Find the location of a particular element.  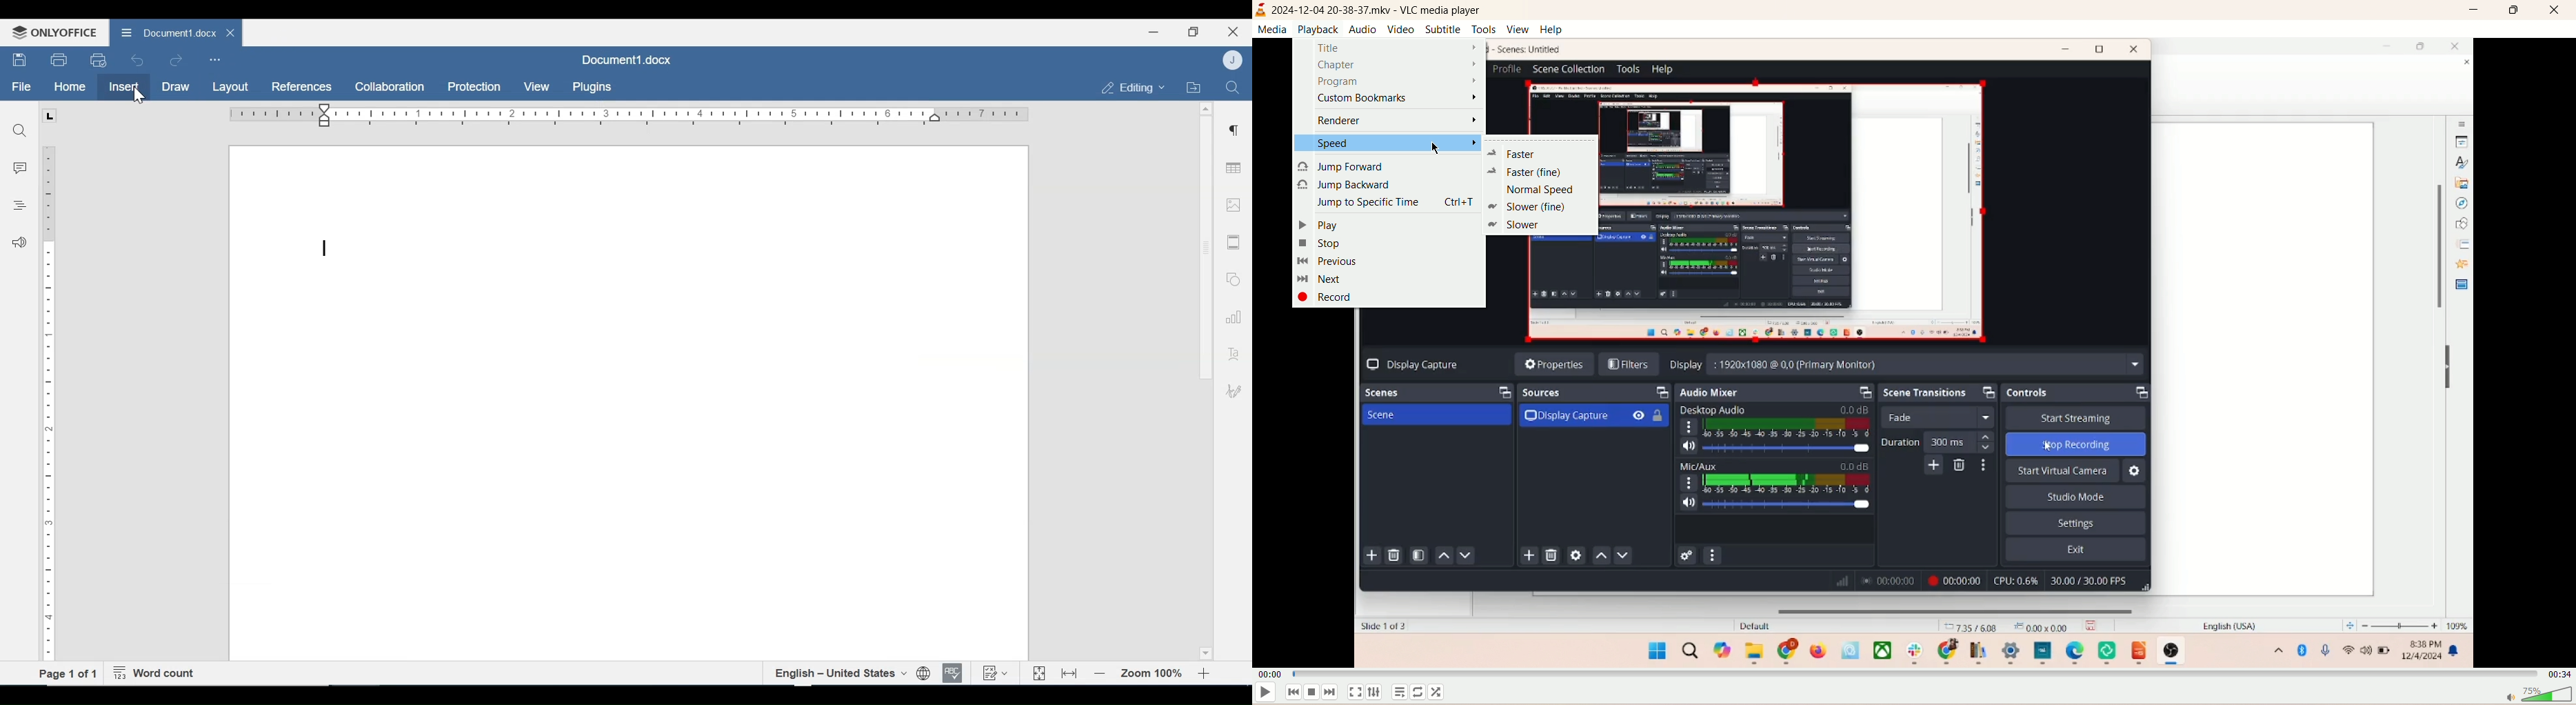

Document1.docx is located at coordinates (625, 59).